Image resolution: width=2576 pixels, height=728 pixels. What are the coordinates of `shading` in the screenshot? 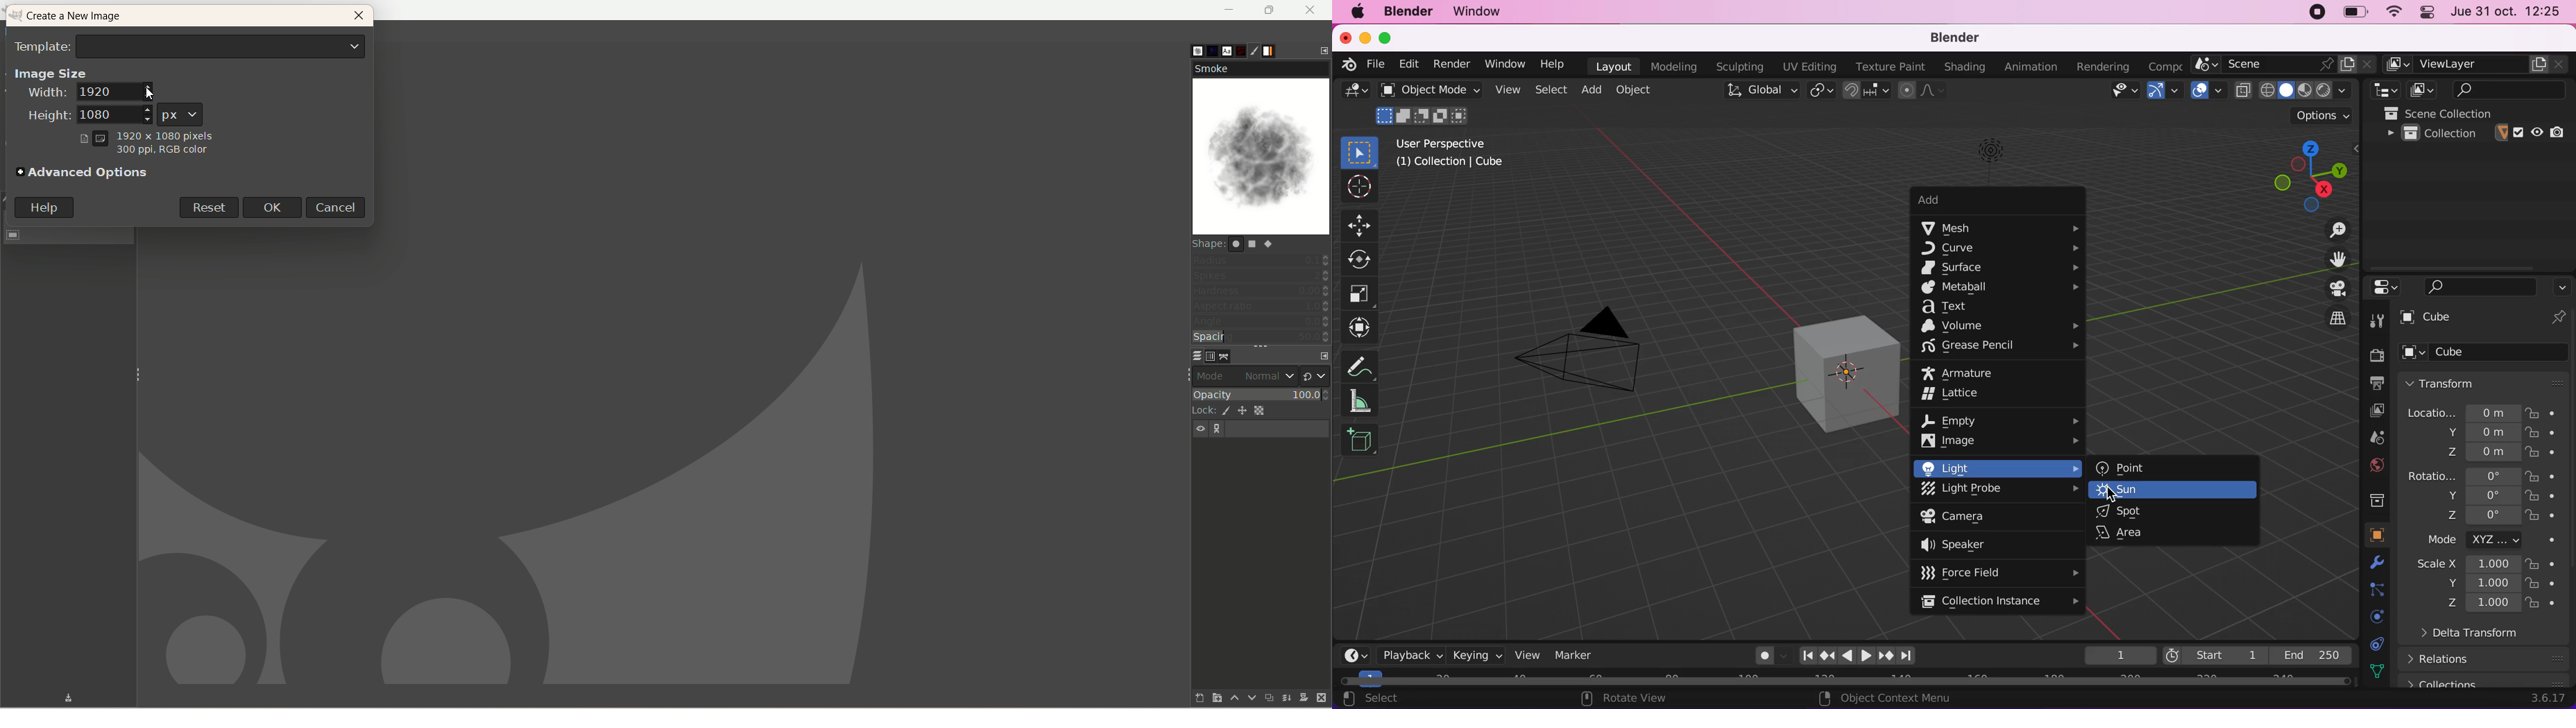 It's located at (1962, 68).